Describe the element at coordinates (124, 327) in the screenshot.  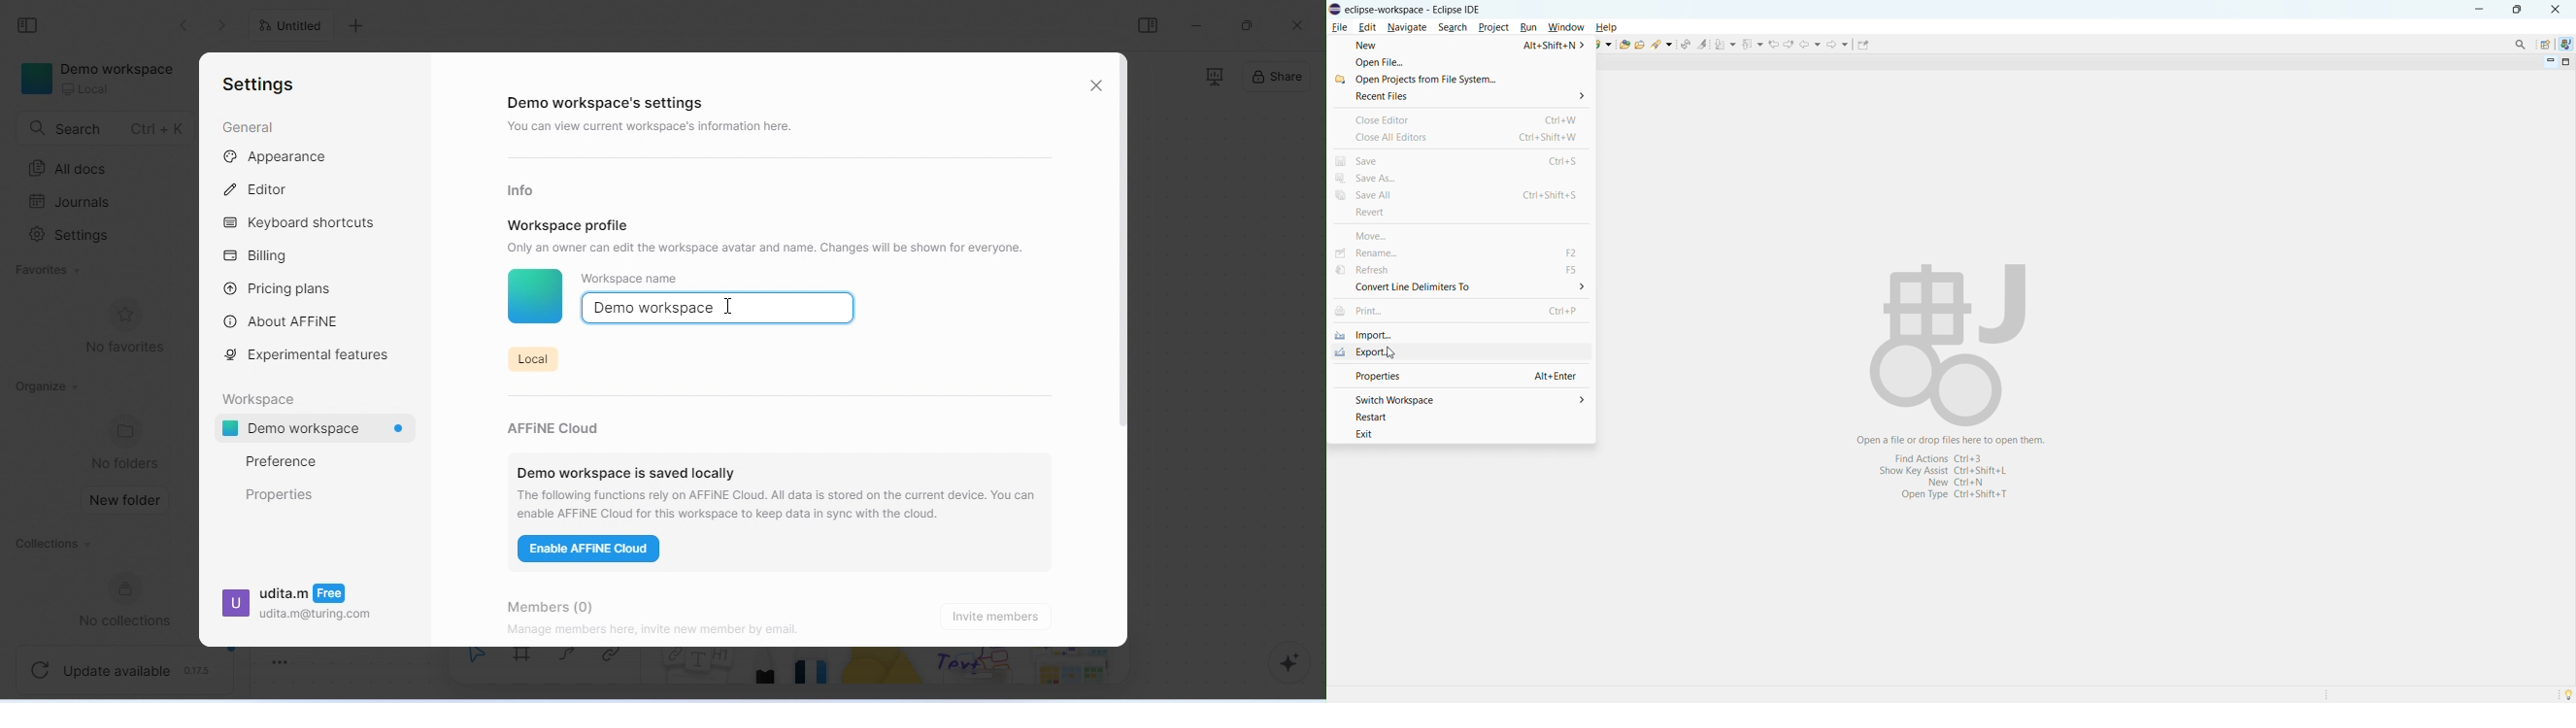
I see `no favorites` at that location.